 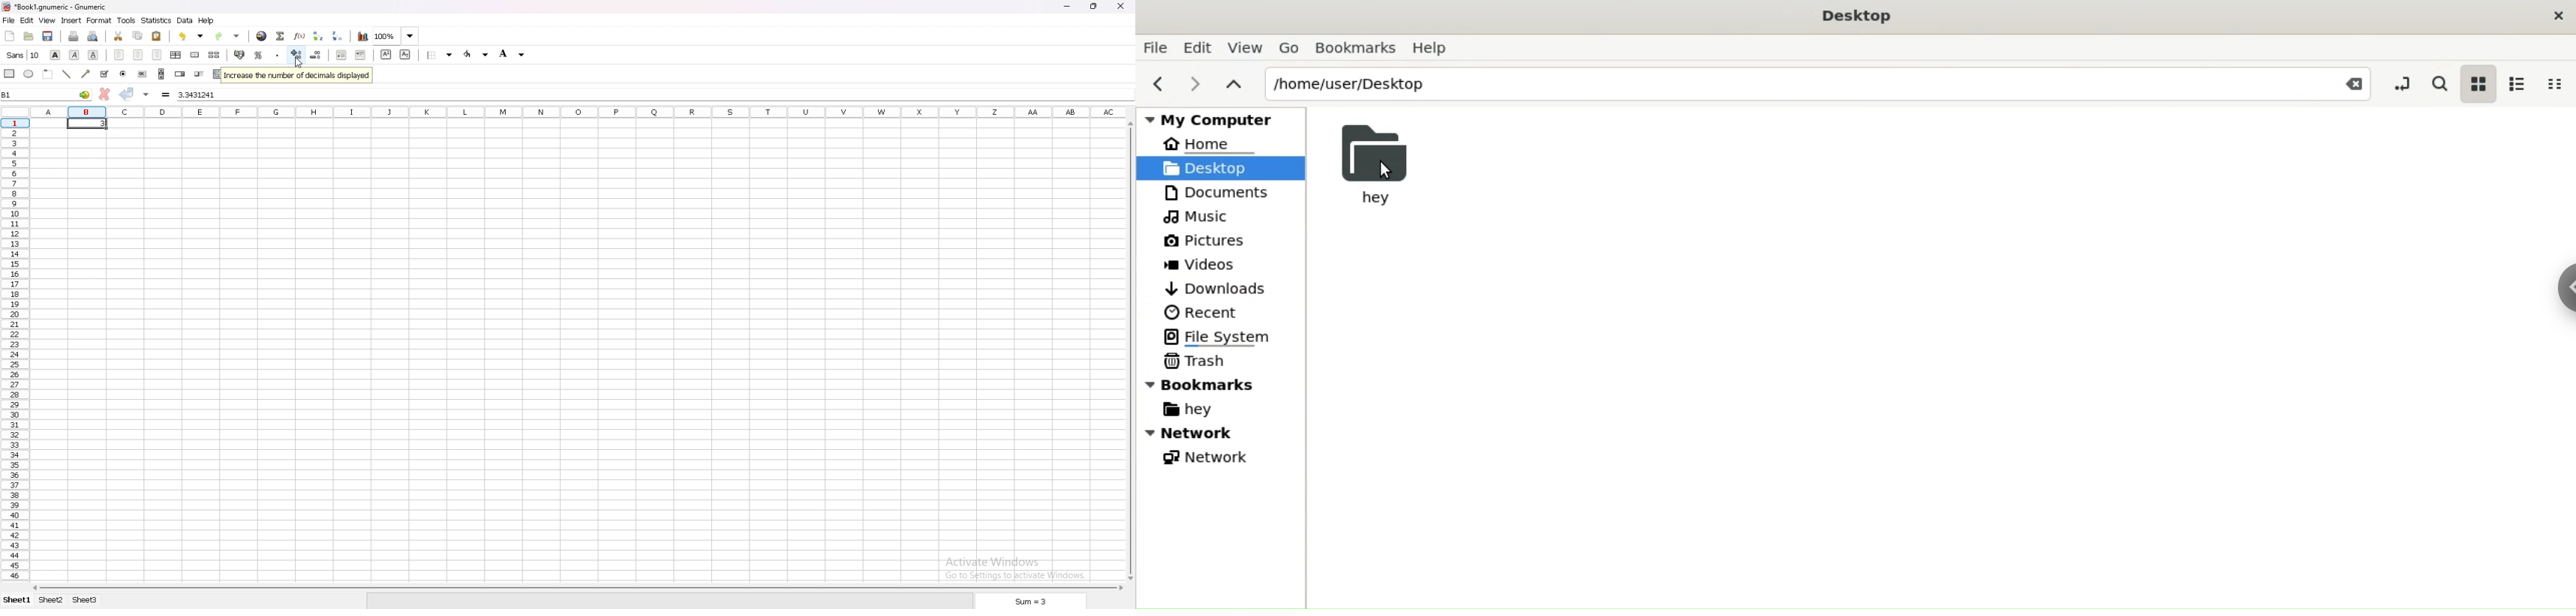 I want to click on Desktop, so click(x=1214, y=167).